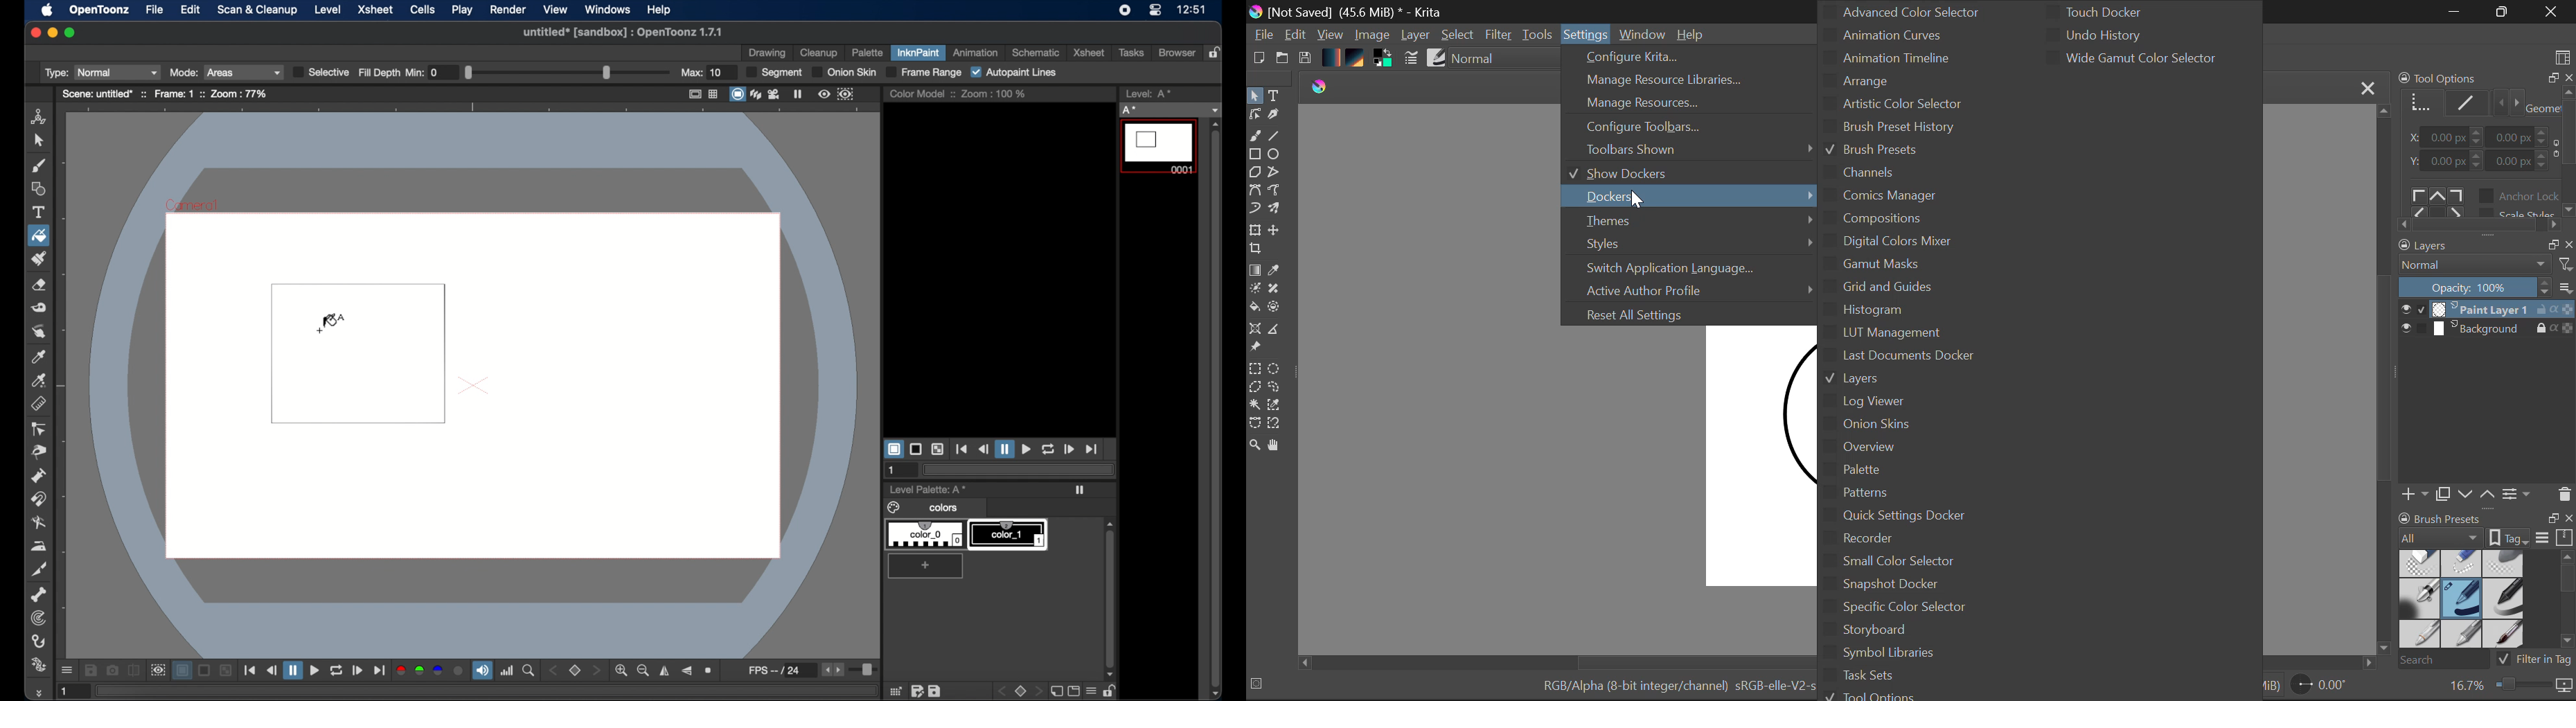  I want to click on repeat, so click(336, 671).